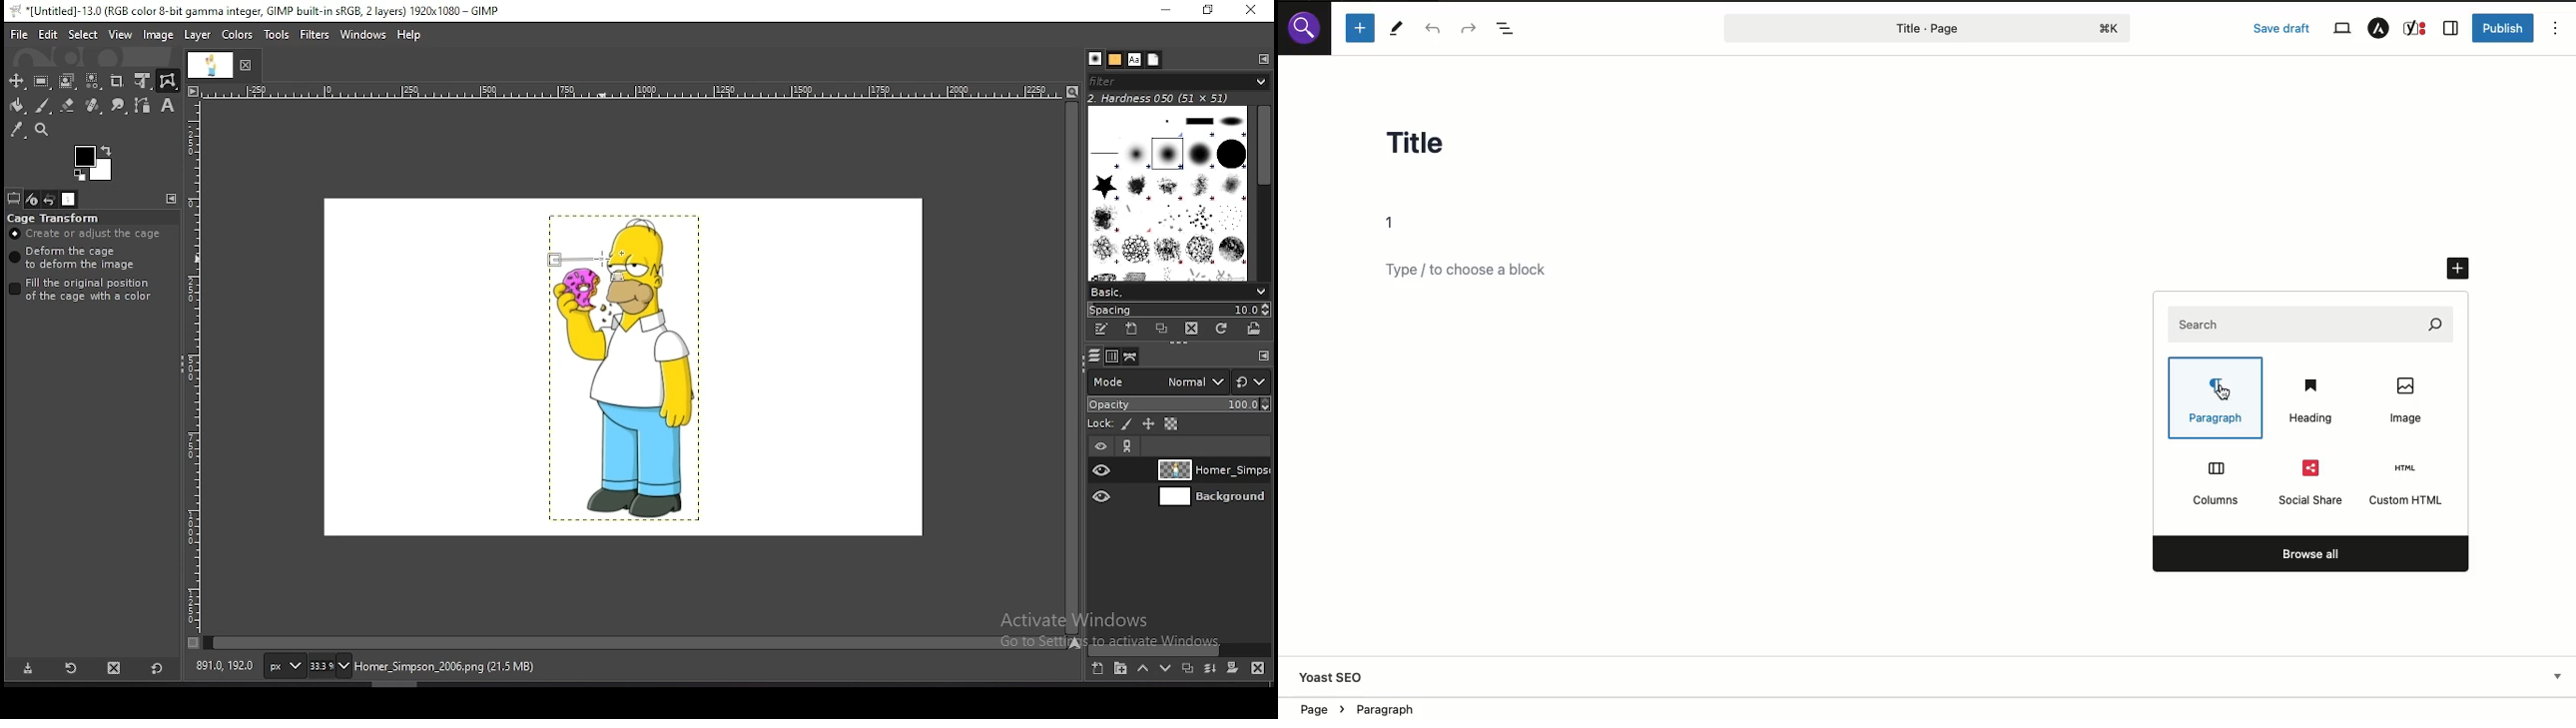 The height and width of the screenshot is (728, 2576). I want to click on smudge tool, so click(117, 105).